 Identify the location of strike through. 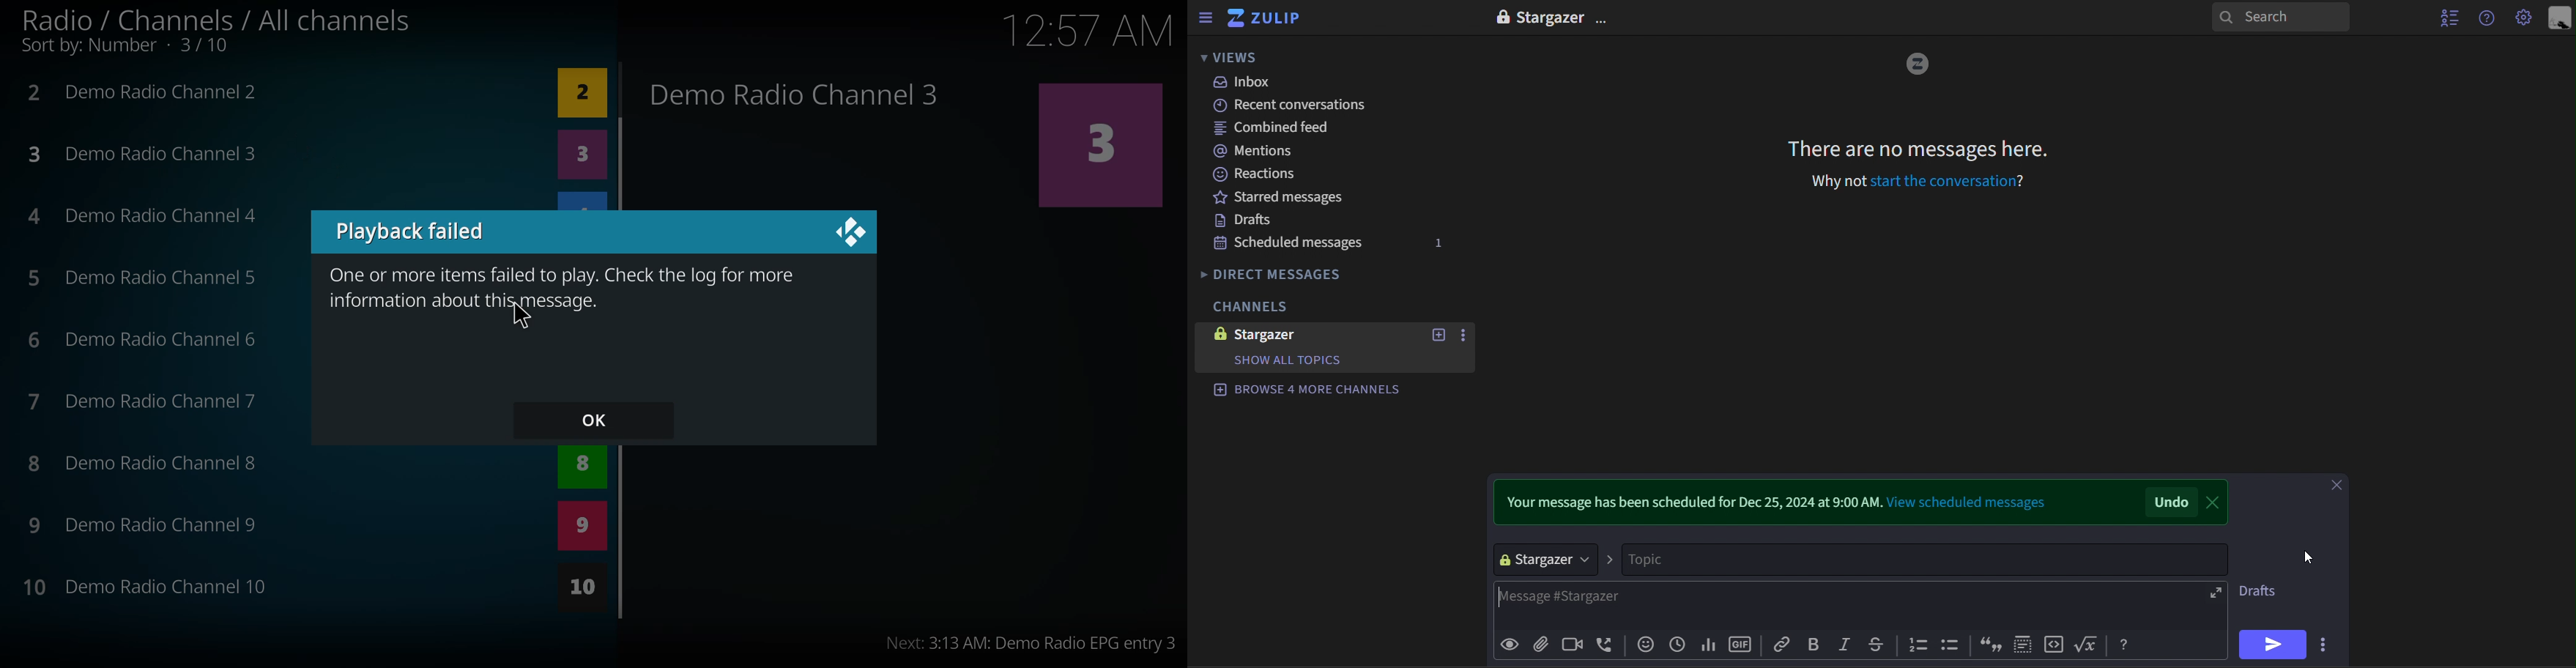
(1881, 645).